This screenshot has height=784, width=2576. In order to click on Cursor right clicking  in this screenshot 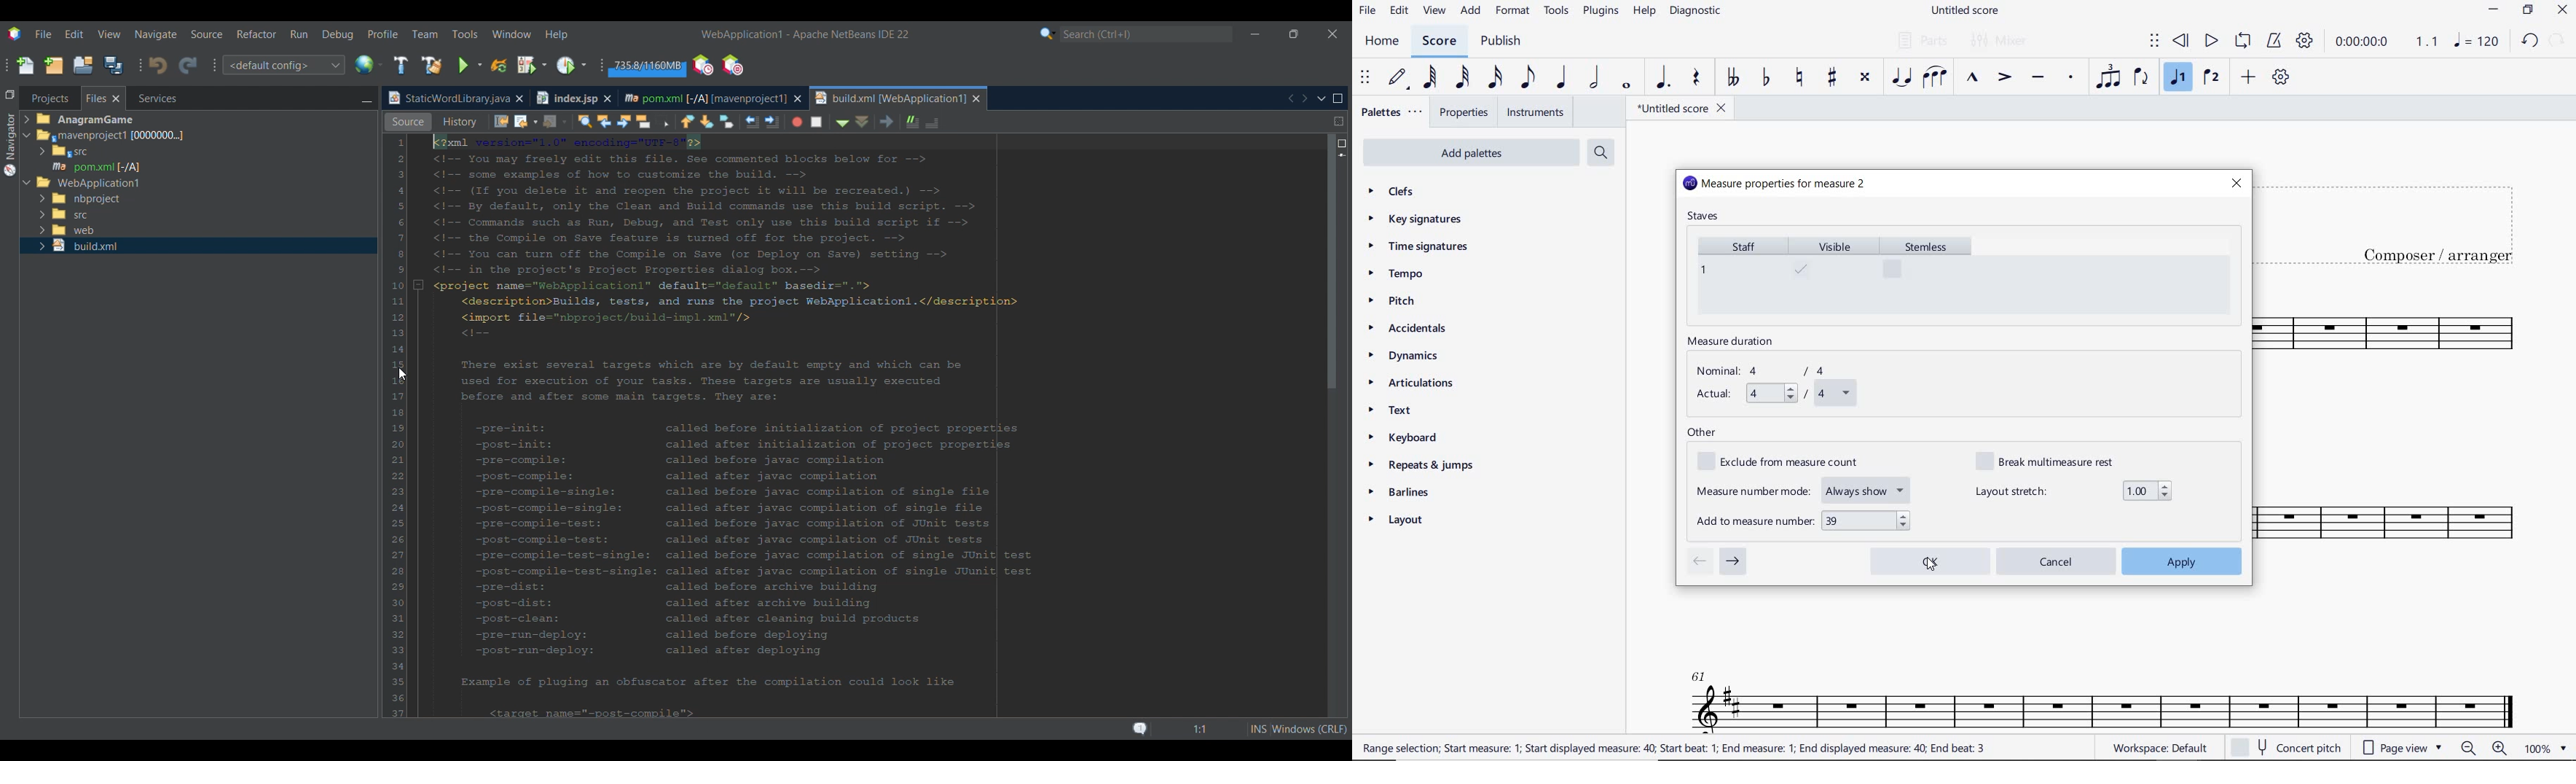, I will do `click(405, 215)`.